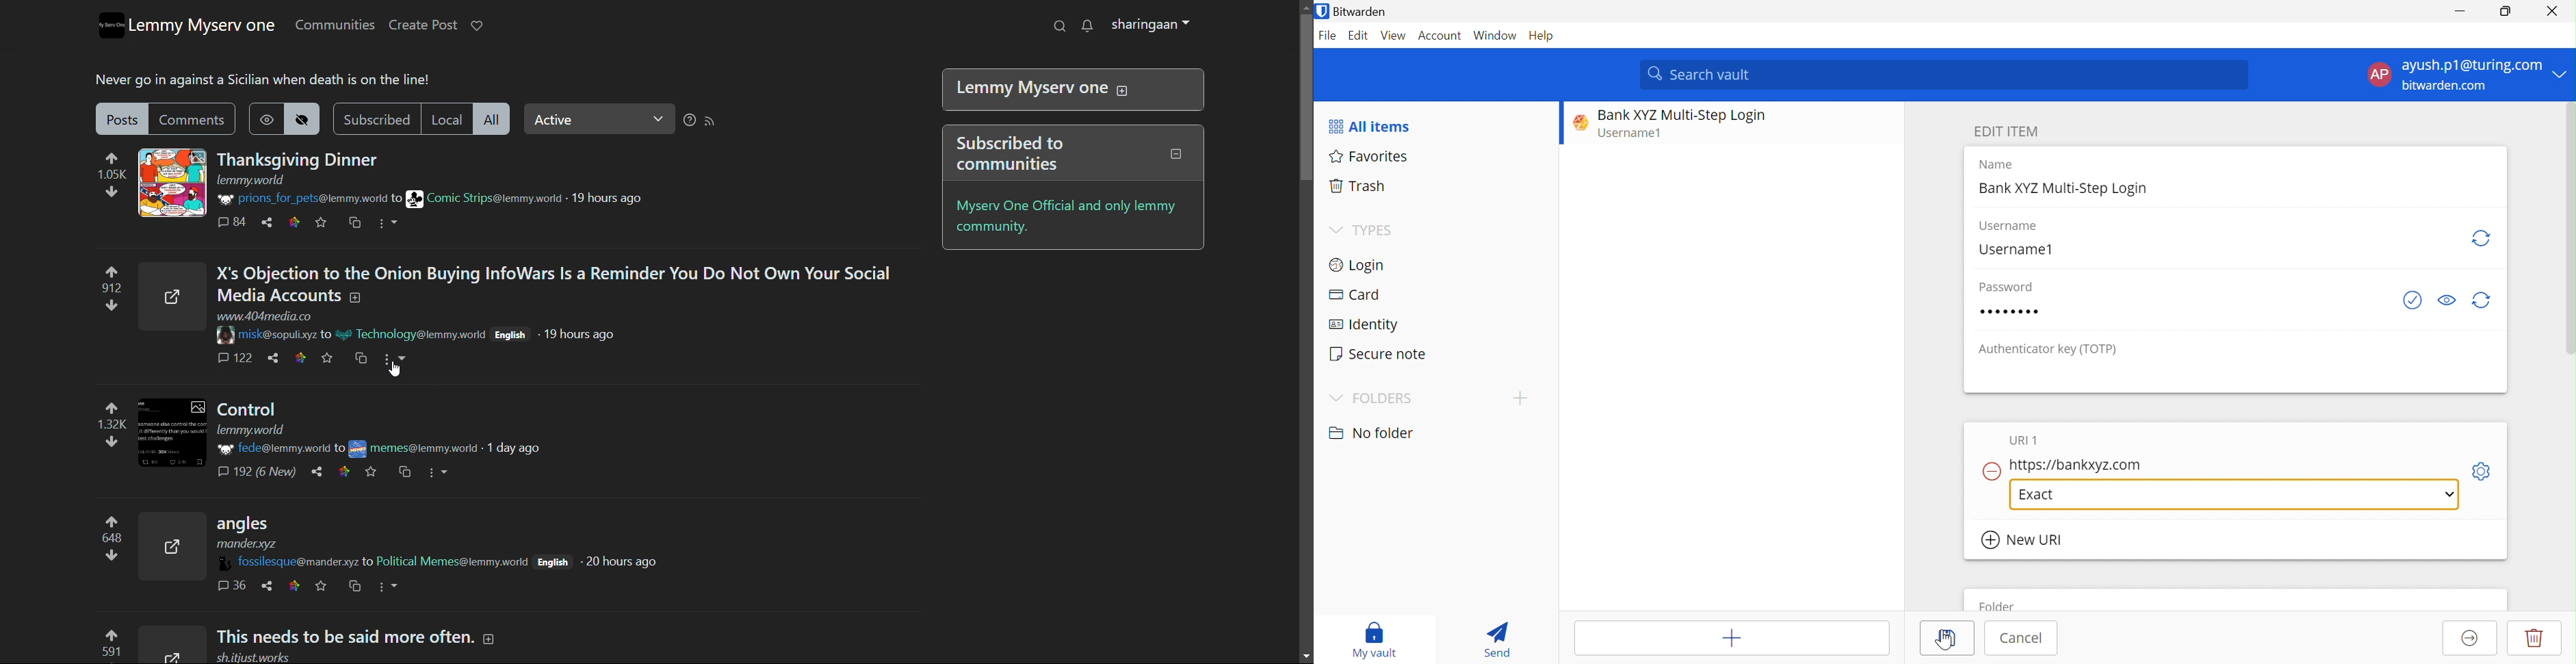 Image resolution: width=2576 pixels, height=672 pixels. What do you see at coordinates (297, 359) in the screenshot?
I see `link` at bounding box center [297, 359].